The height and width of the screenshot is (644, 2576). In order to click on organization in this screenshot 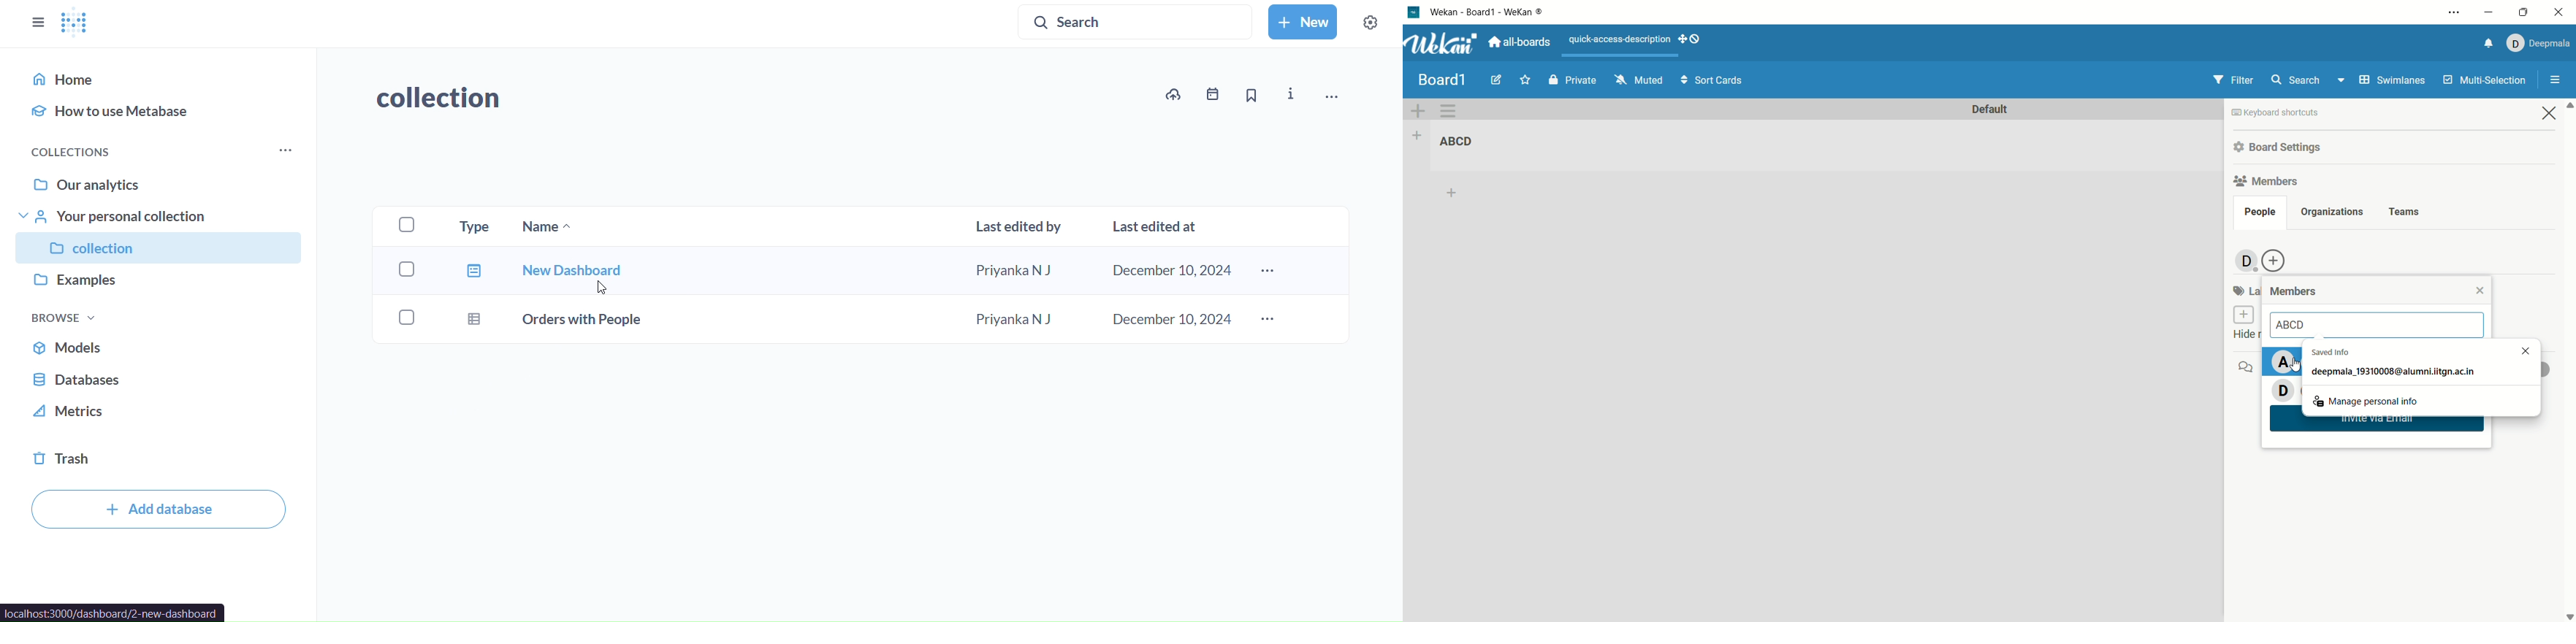, I will do `click(2330, 213)`.